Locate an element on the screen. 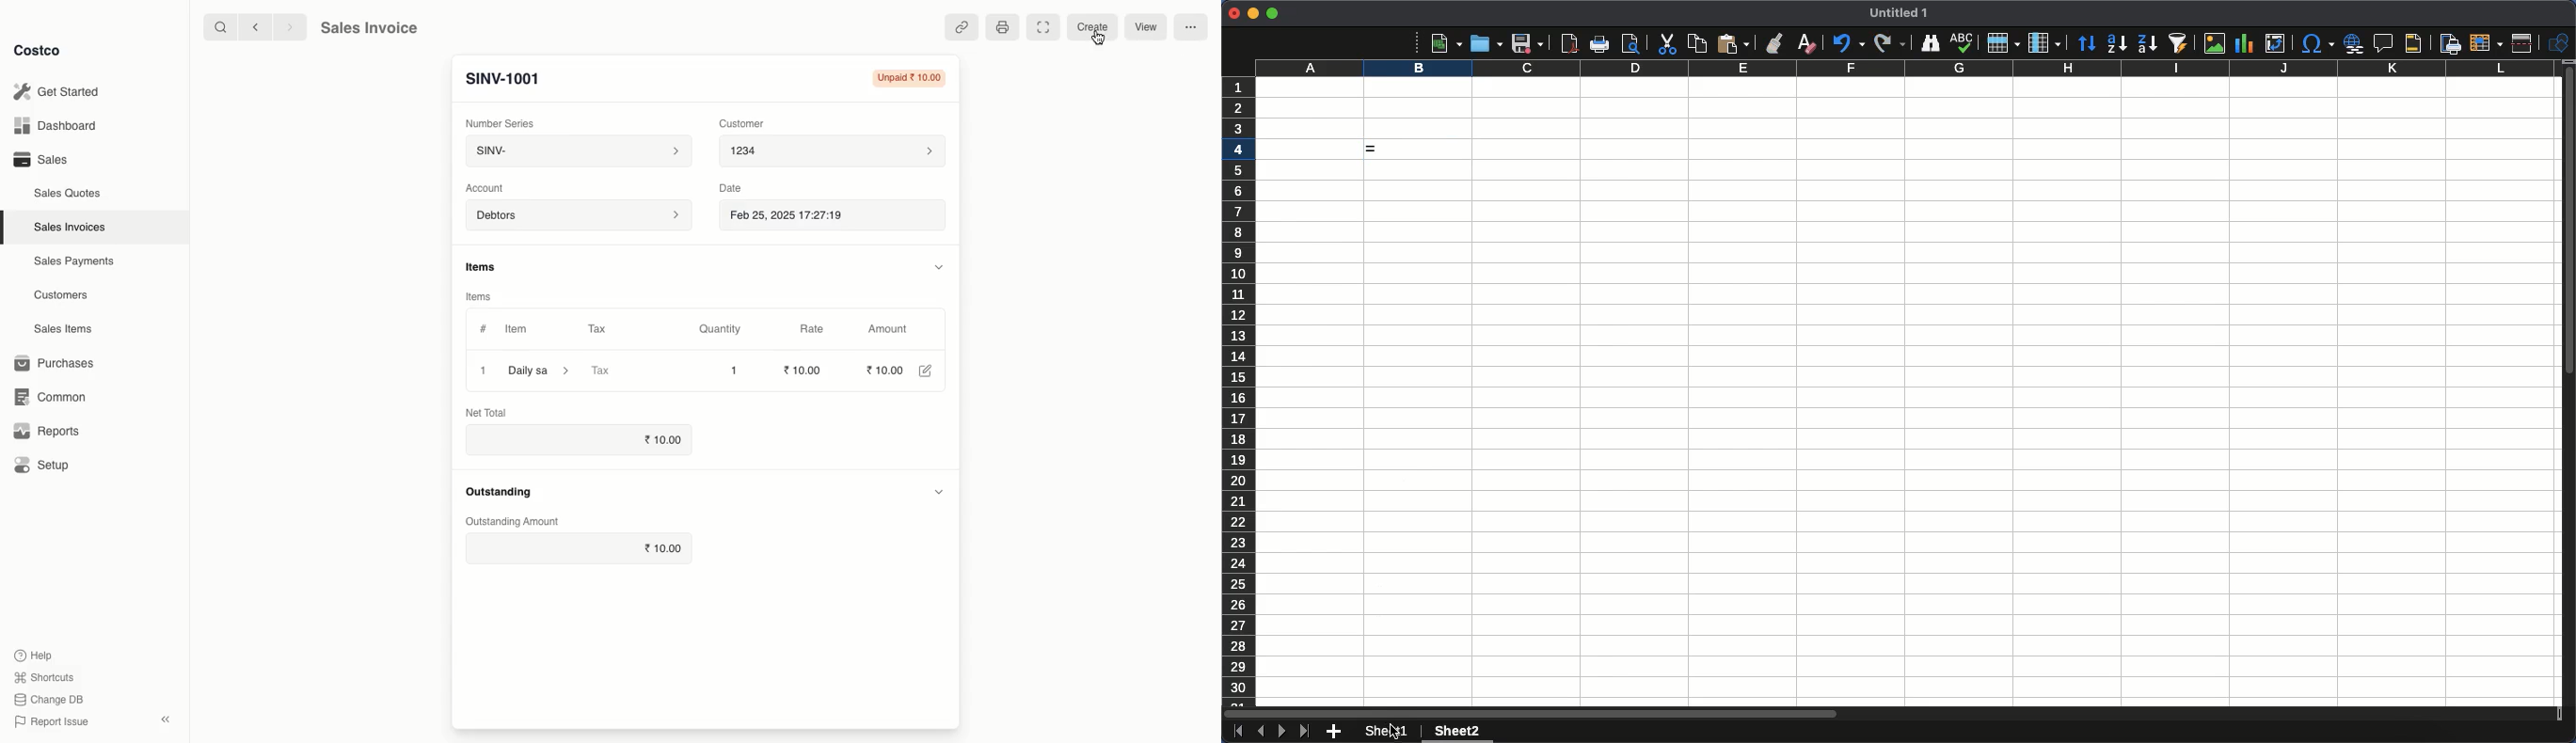 Image resolution: width=2576 pixels, height=756 pixels. Last sheet is located at coordinates (1304, 731).